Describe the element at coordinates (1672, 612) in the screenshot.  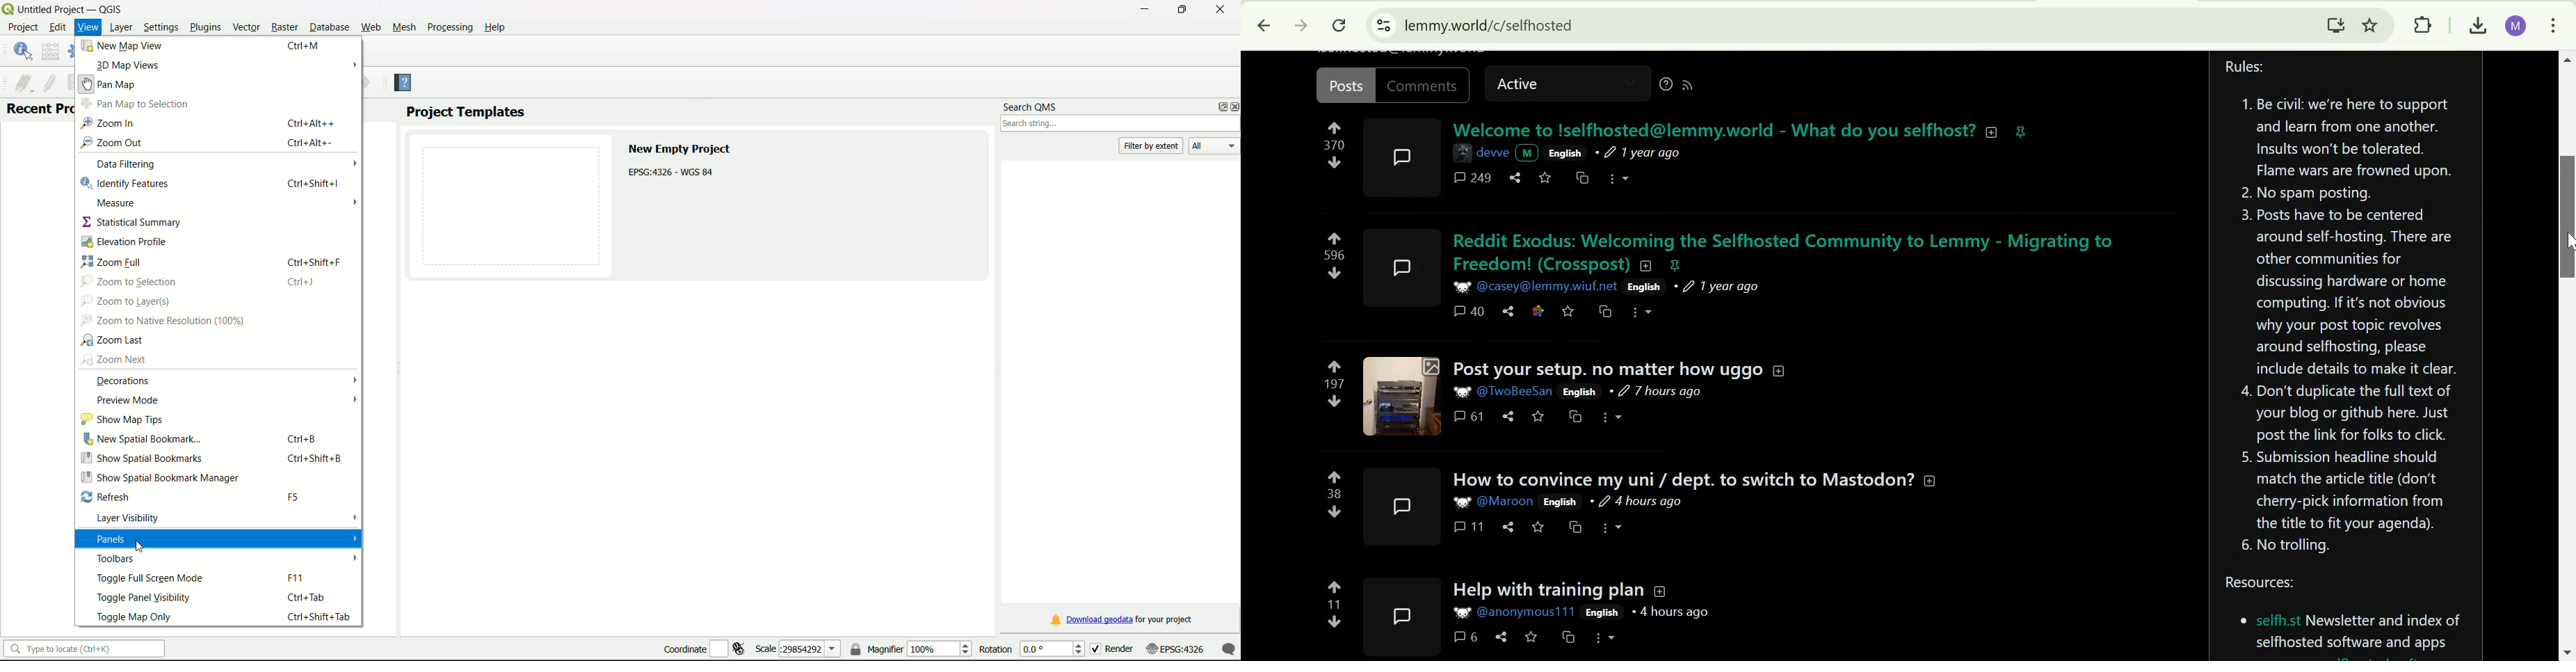
I see `4 hours ago` at that location.